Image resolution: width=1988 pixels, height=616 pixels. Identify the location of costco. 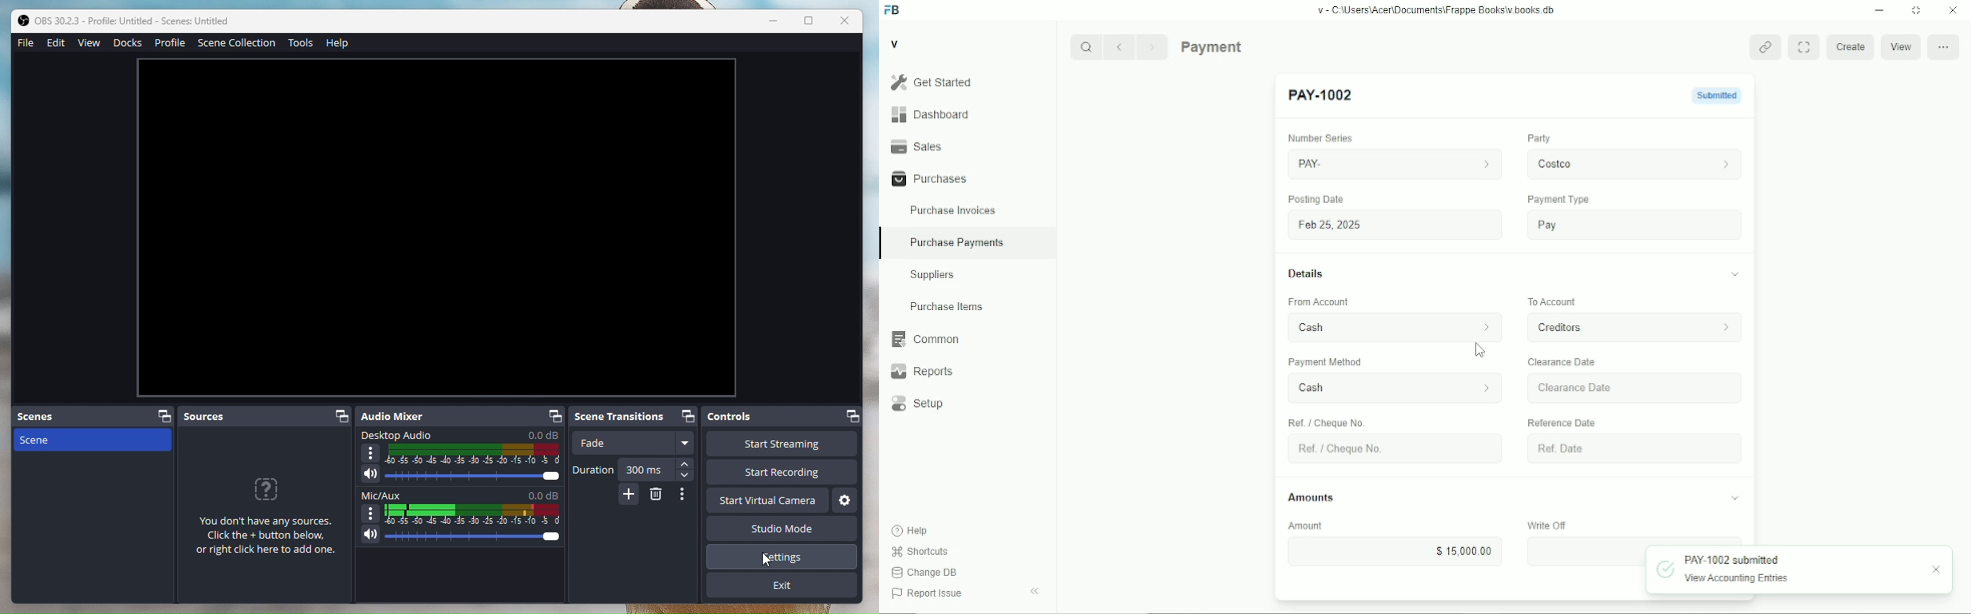
(1630, 162).